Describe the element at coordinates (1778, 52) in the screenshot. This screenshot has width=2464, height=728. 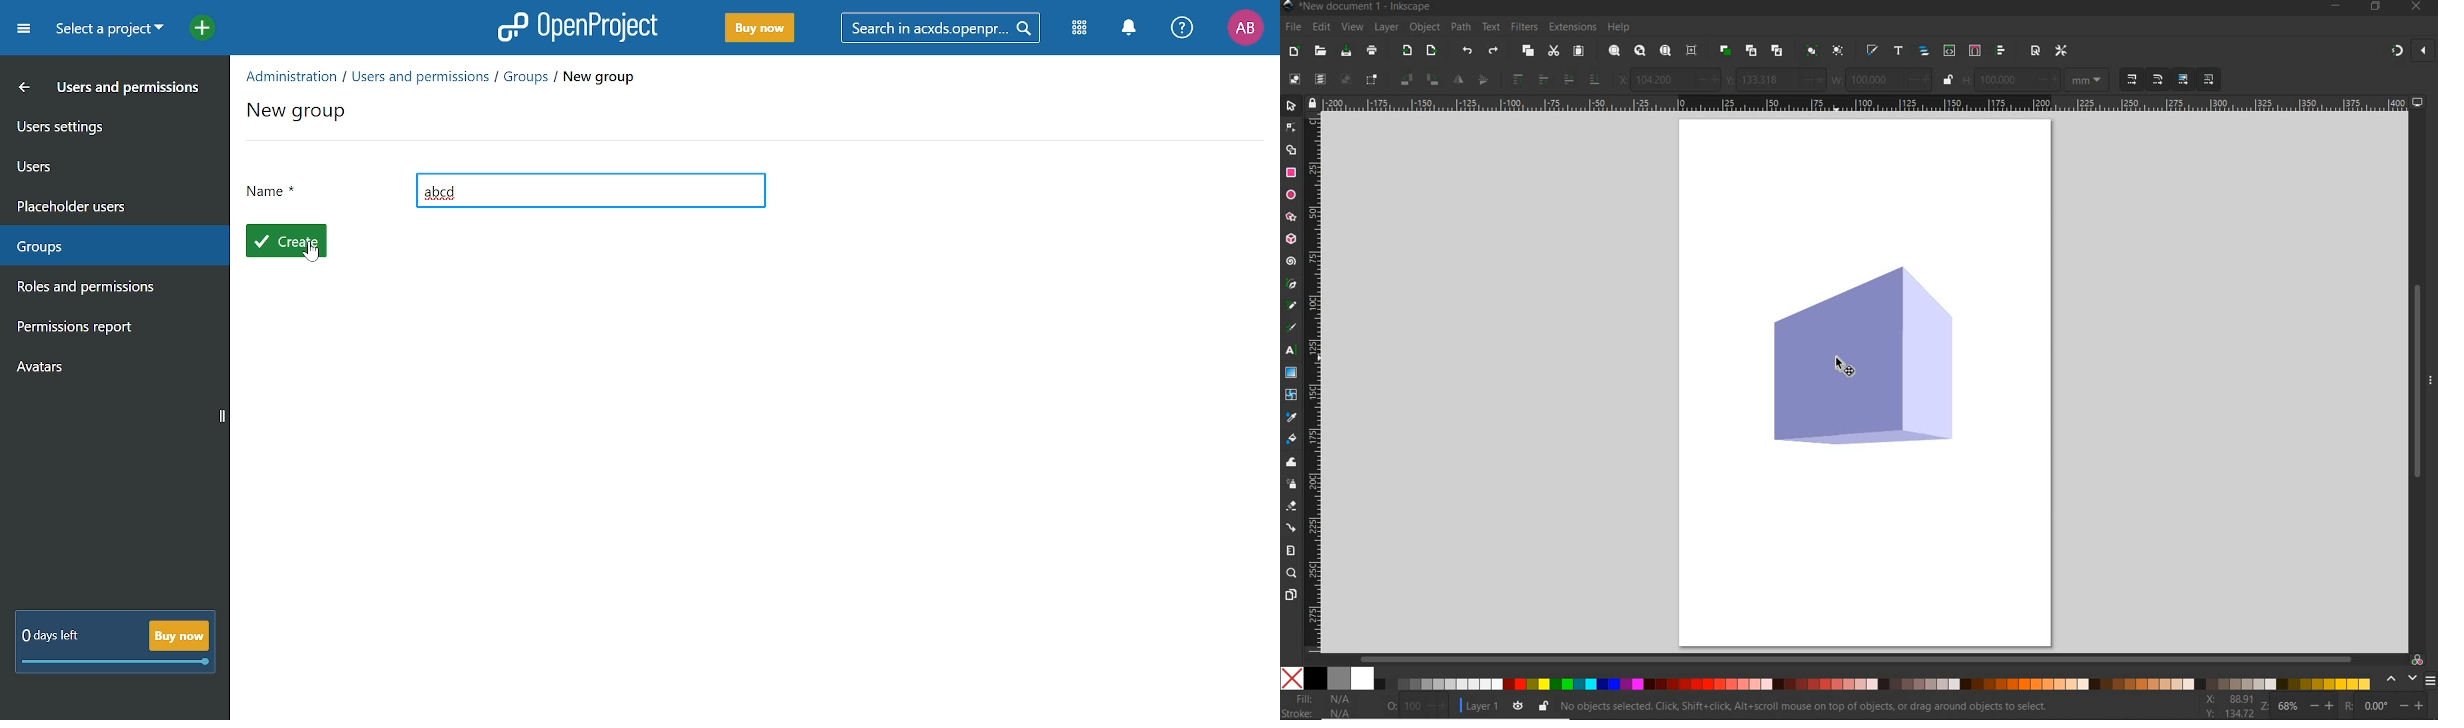
I see `UNLINK CODE` at that location.